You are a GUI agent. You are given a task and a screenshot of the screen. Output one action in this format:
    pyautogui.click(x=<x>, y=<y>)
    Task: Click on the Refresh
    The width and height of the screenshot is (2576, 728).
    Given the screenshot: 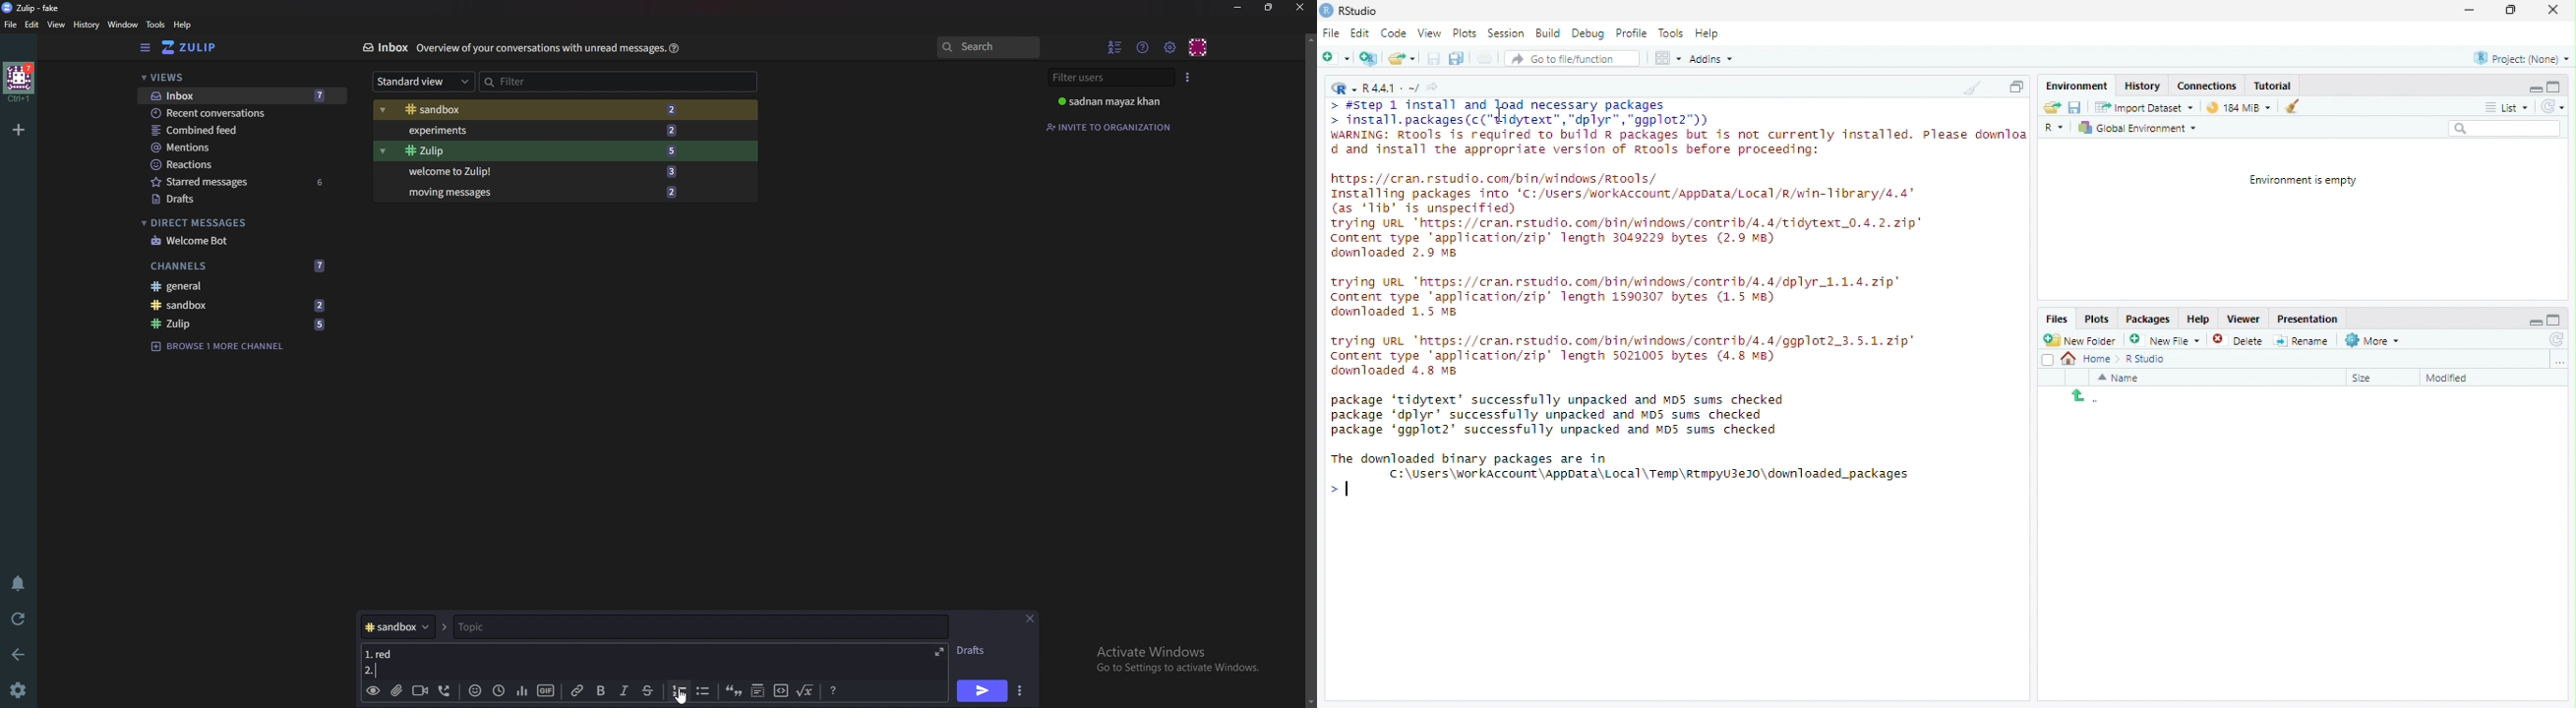 What is the action you would take?
    pyautogui.click(x=2554, y=339)
    